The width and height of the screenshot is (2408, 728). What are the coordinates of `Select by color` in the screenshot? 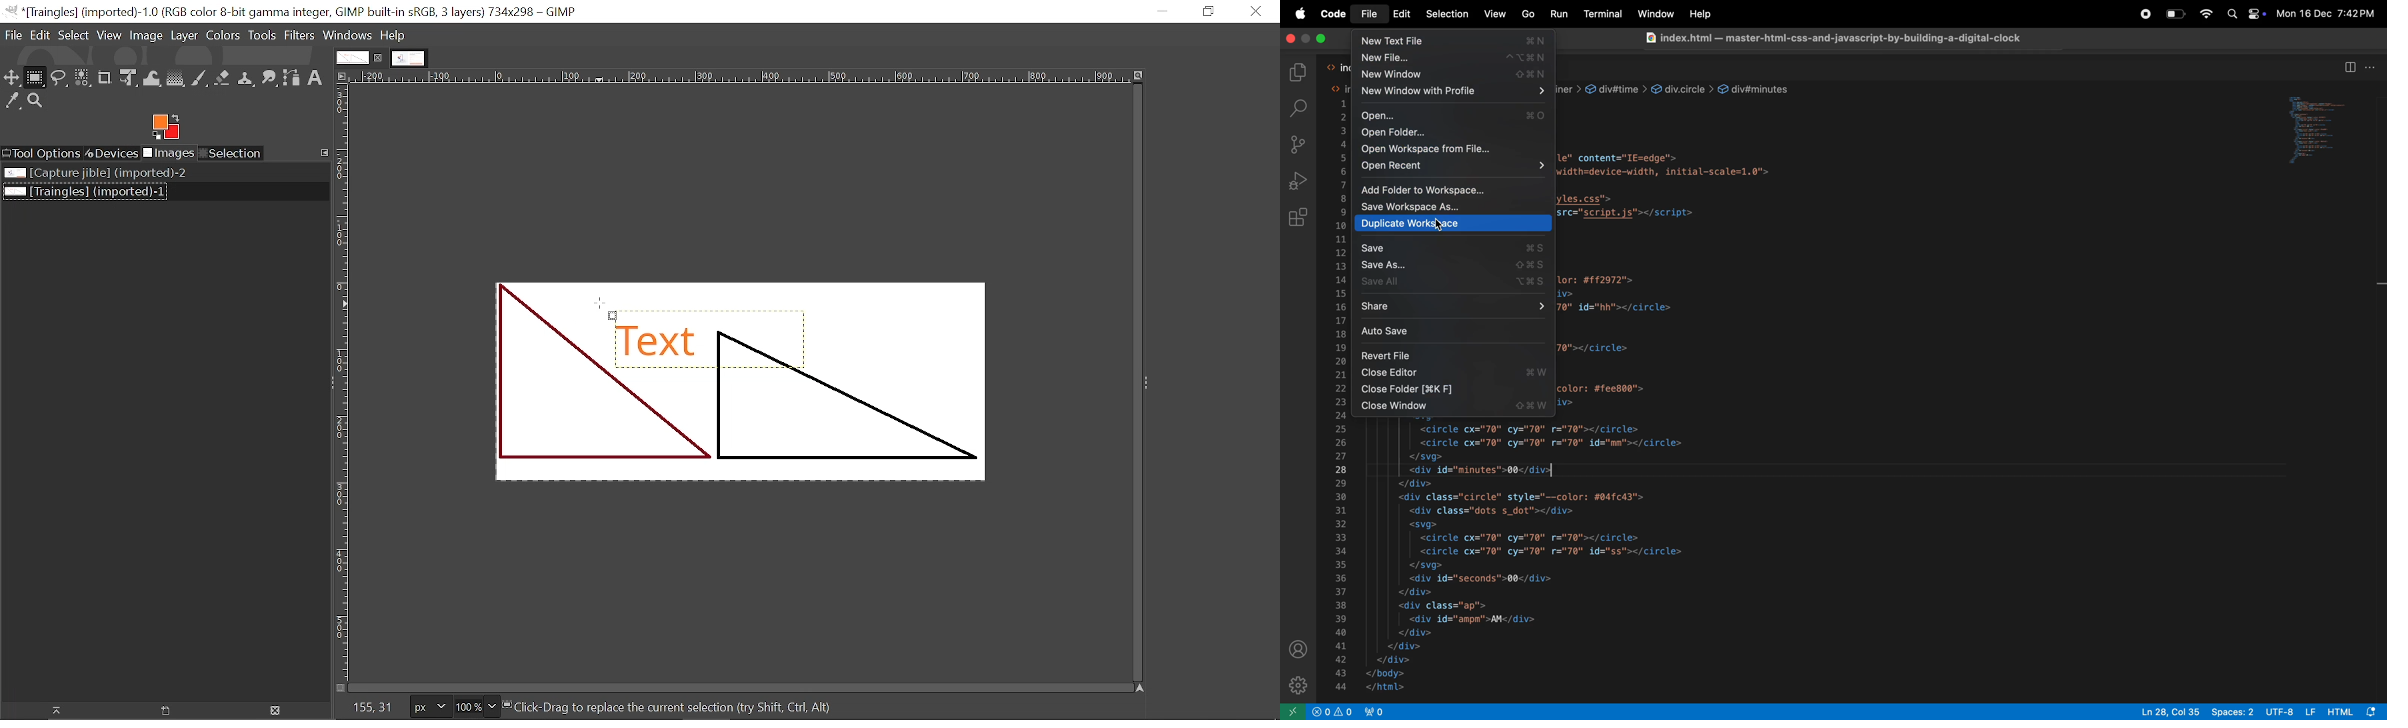 It's located at (83, 79).